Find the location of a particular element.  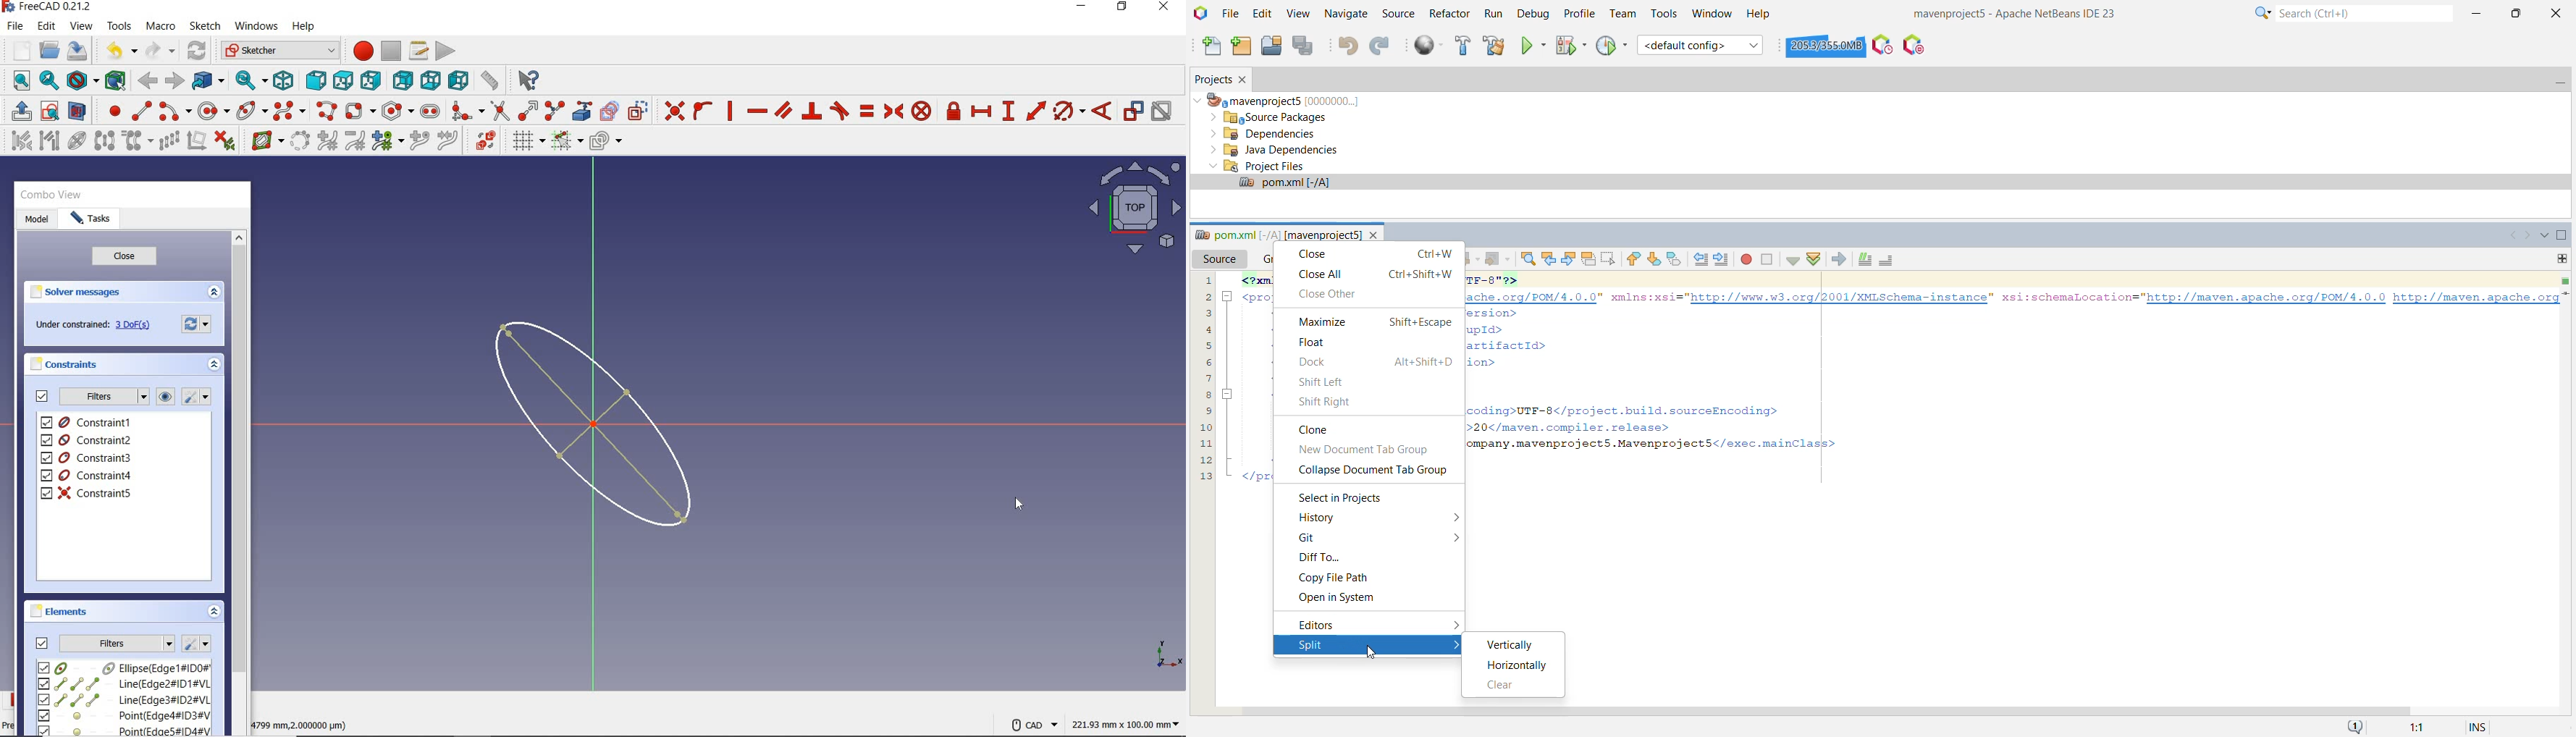

what's this? is located at coordinates (526, 78).